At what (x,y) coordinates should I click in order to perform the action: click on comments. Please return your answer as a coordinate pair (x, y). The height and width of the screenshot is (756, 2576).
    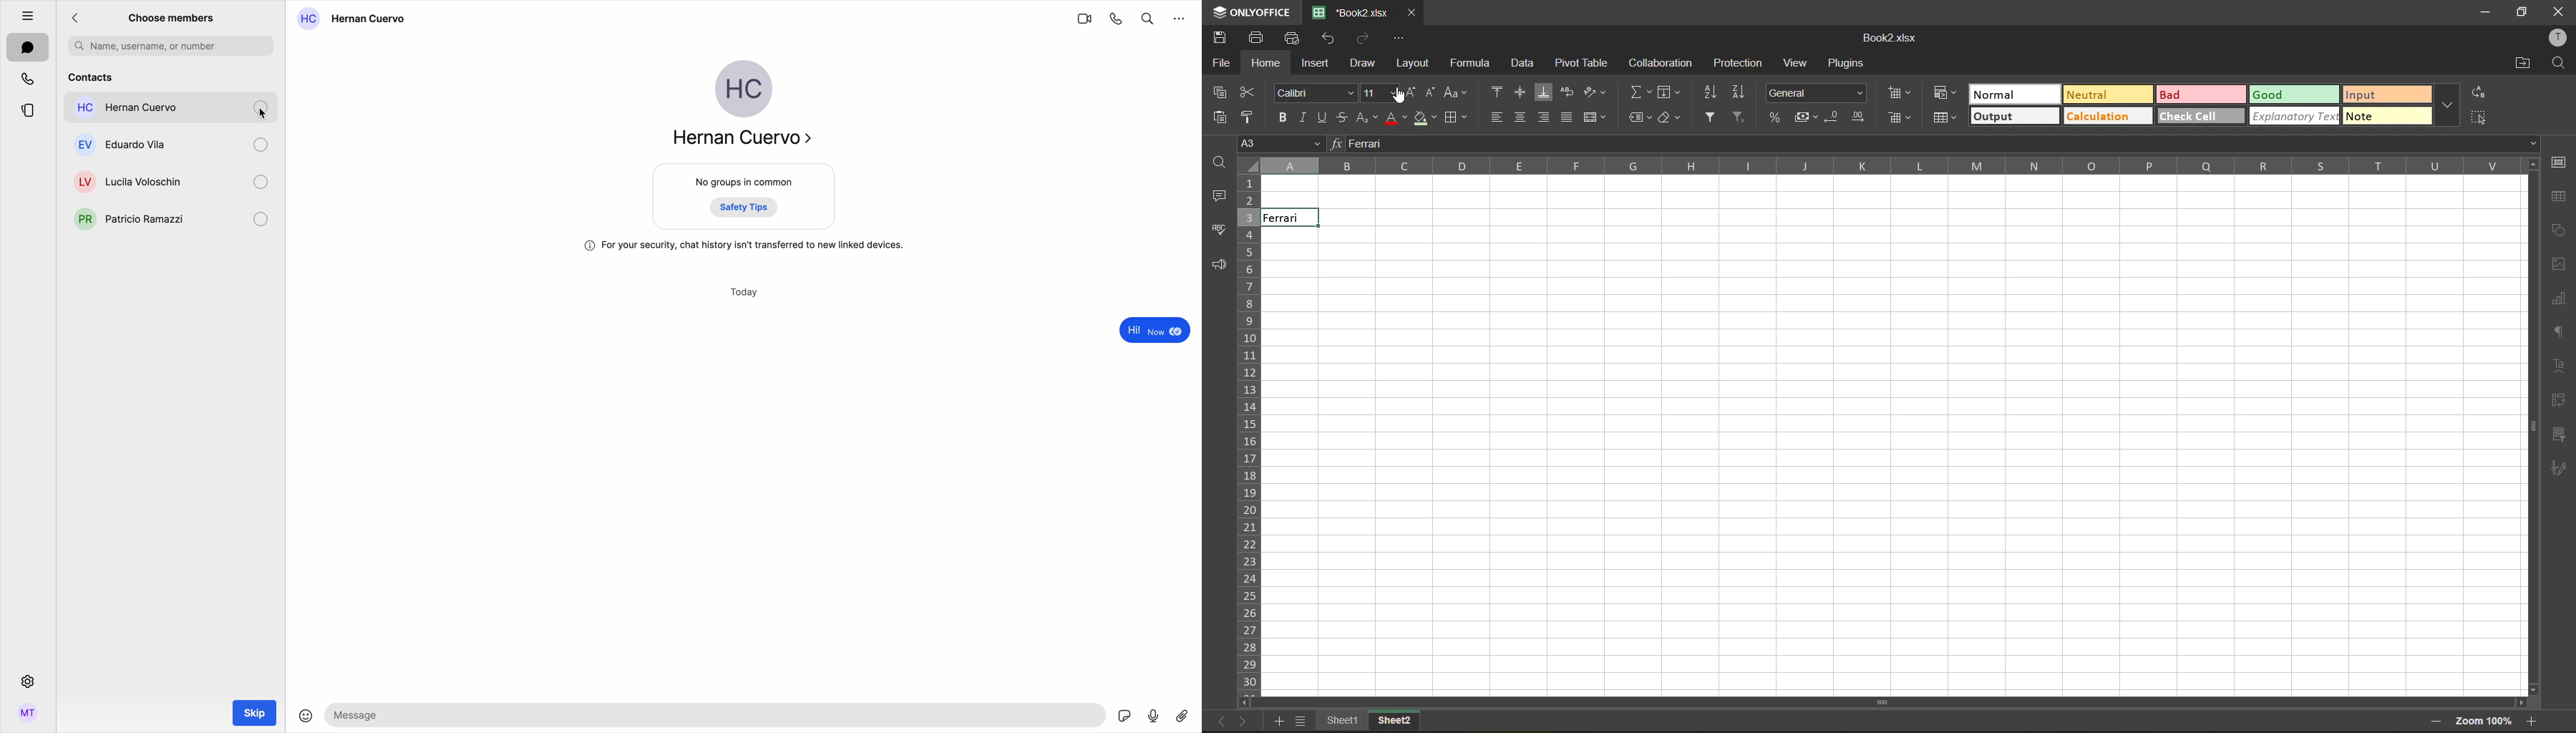
    Looking at the image, I should click on (1221, 196).